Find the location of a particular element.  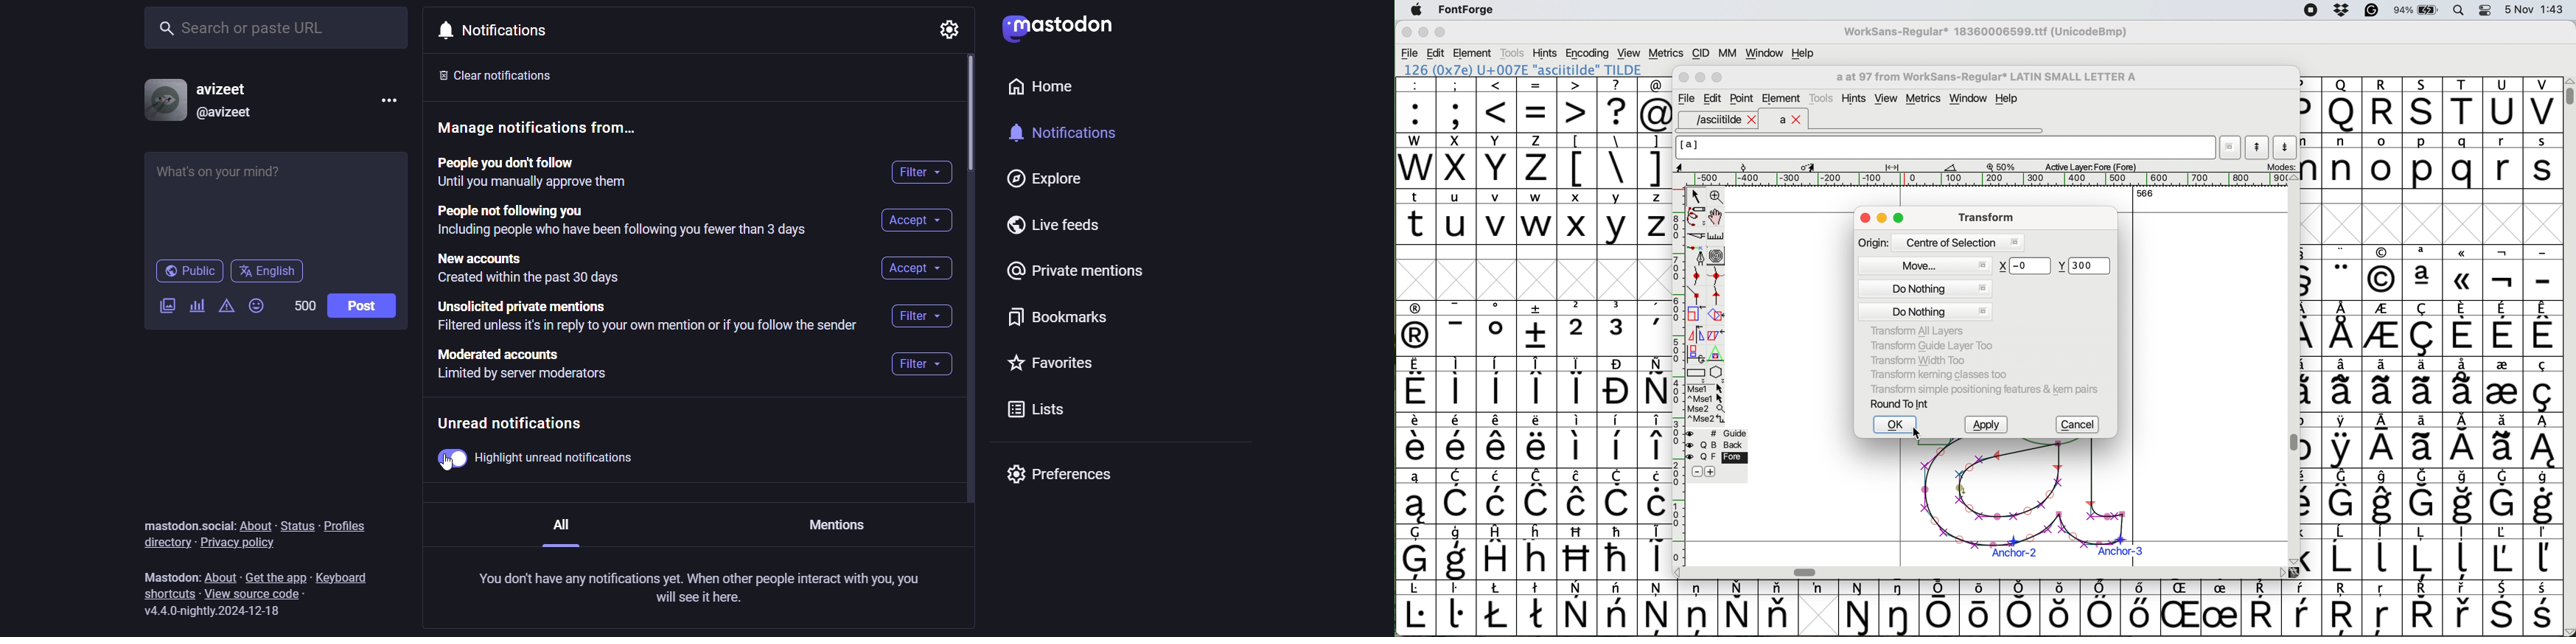

 is located at coordinates (2464, 272).